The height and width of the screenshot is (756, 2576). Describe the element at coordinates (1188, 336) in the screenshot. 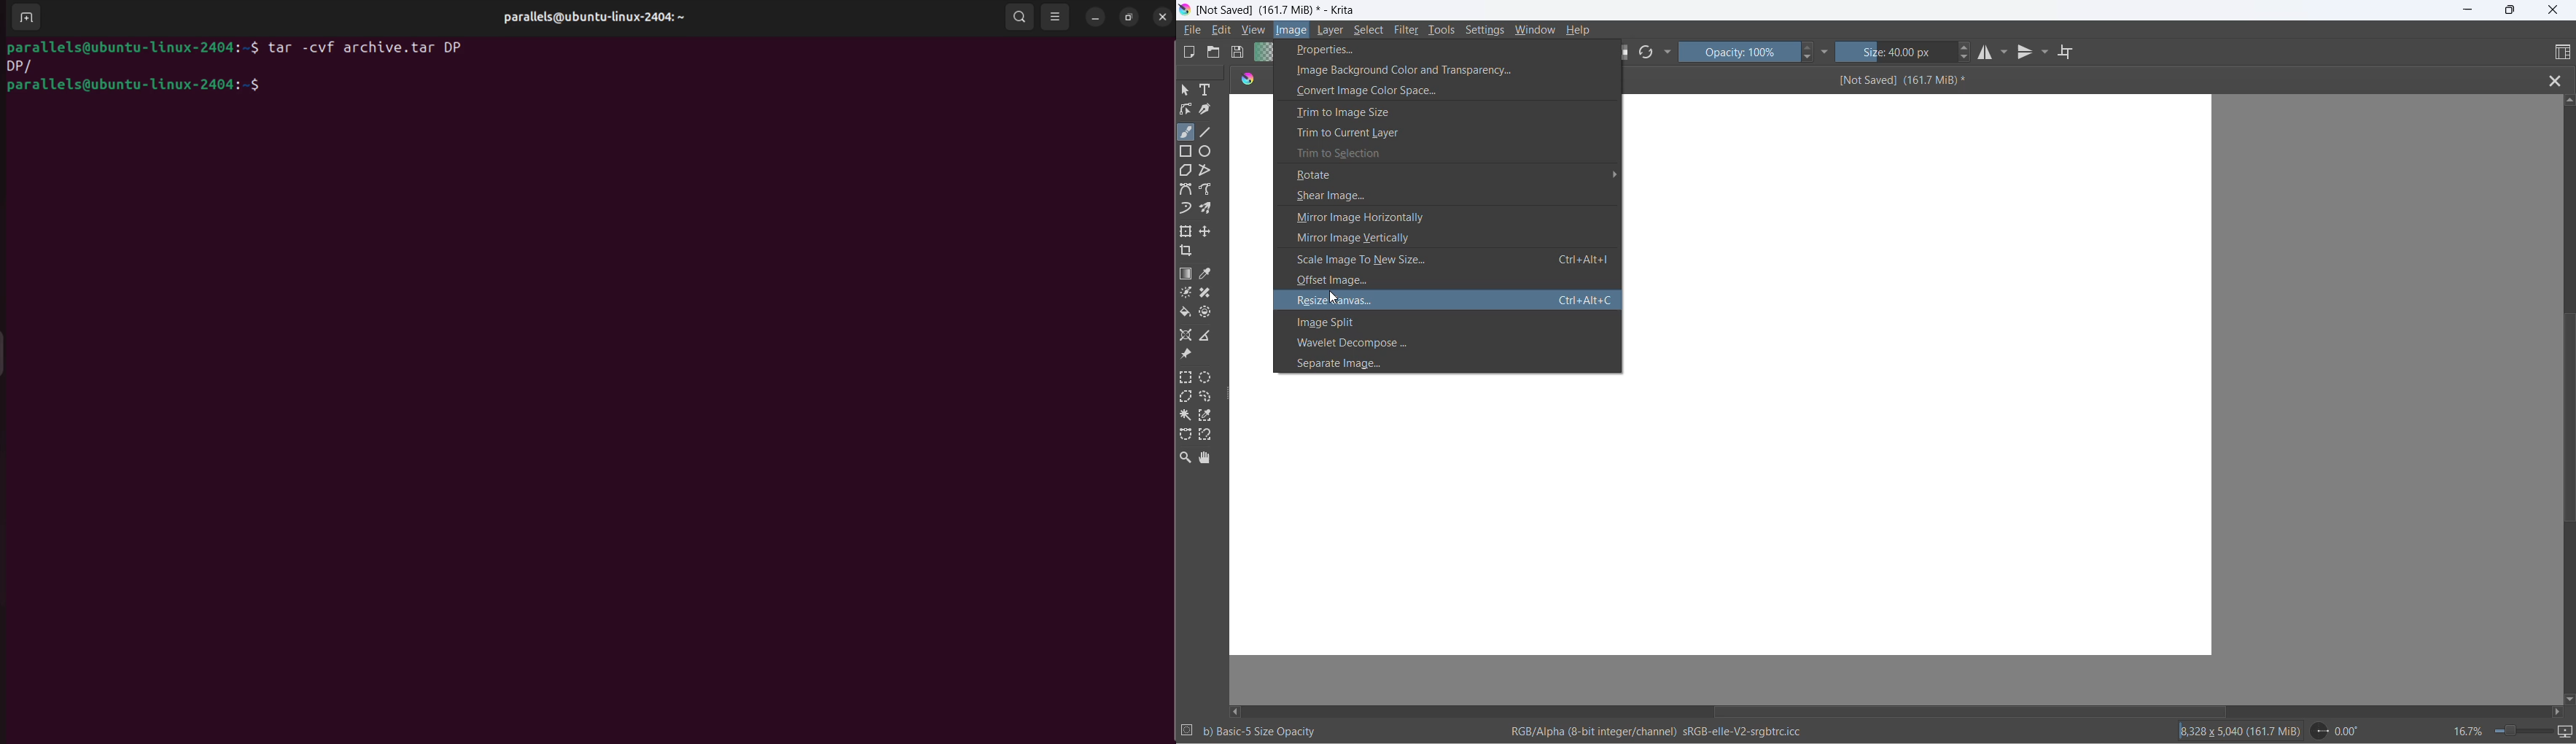

I see `assistant tool` at that location.